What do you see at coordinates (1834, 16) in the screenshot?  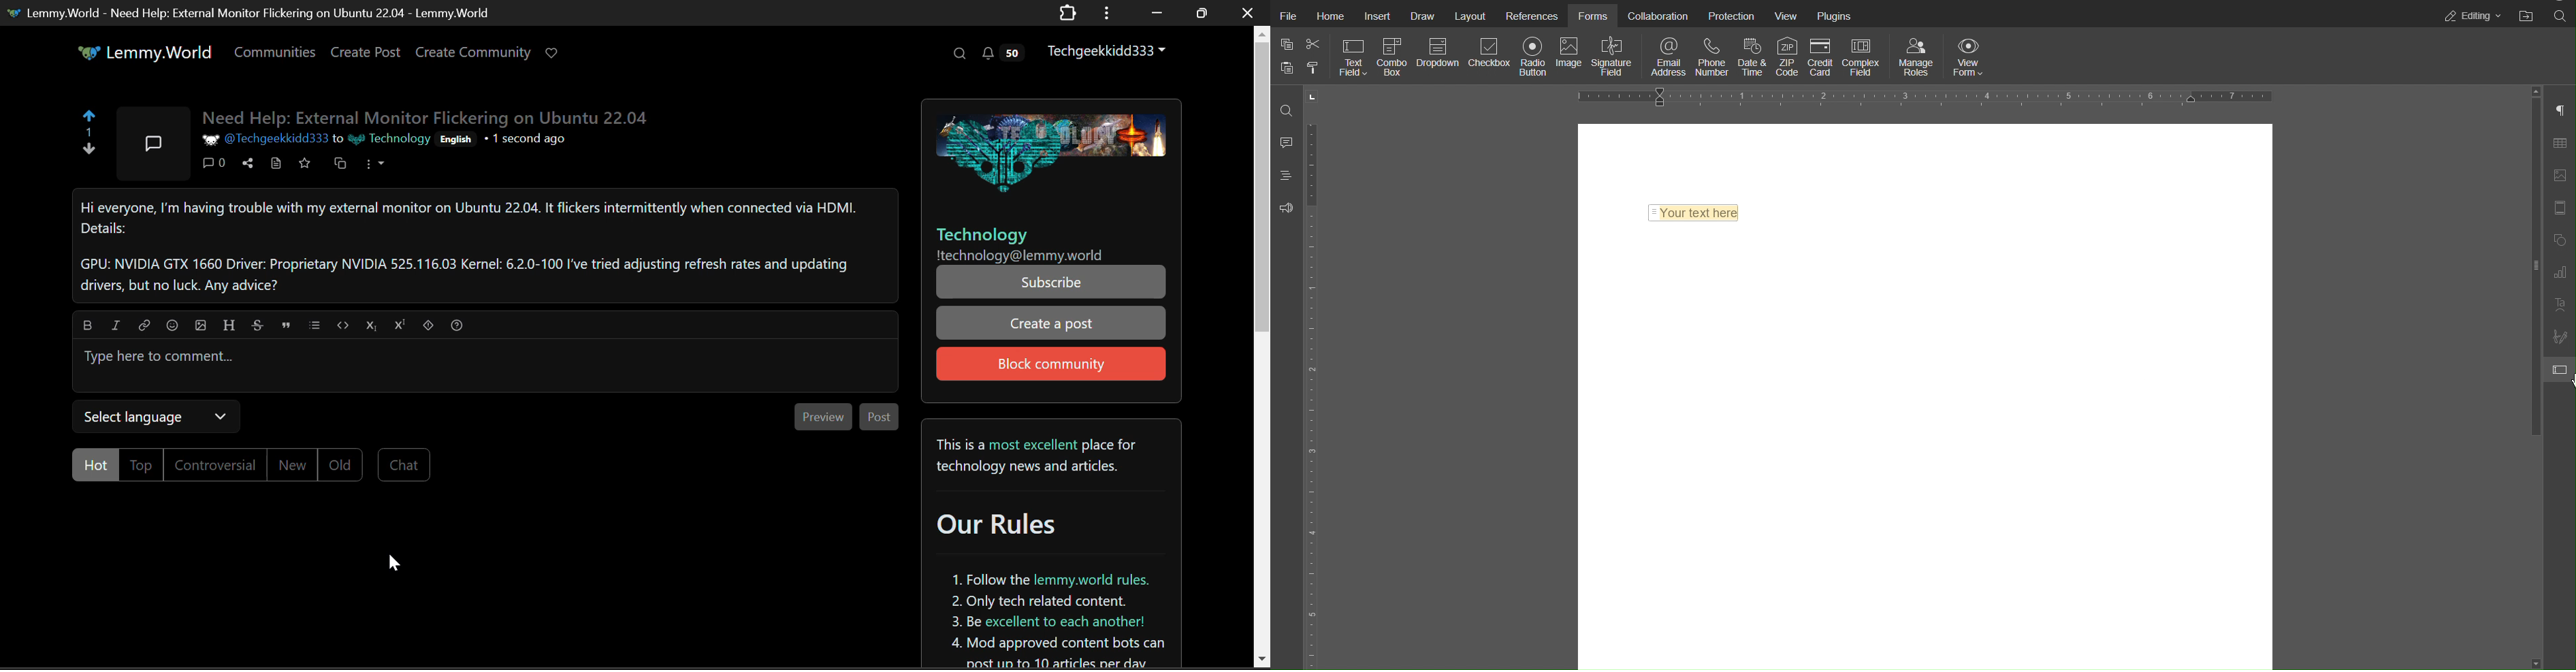 I see `Plugins` at bounding box center [1834, 16].